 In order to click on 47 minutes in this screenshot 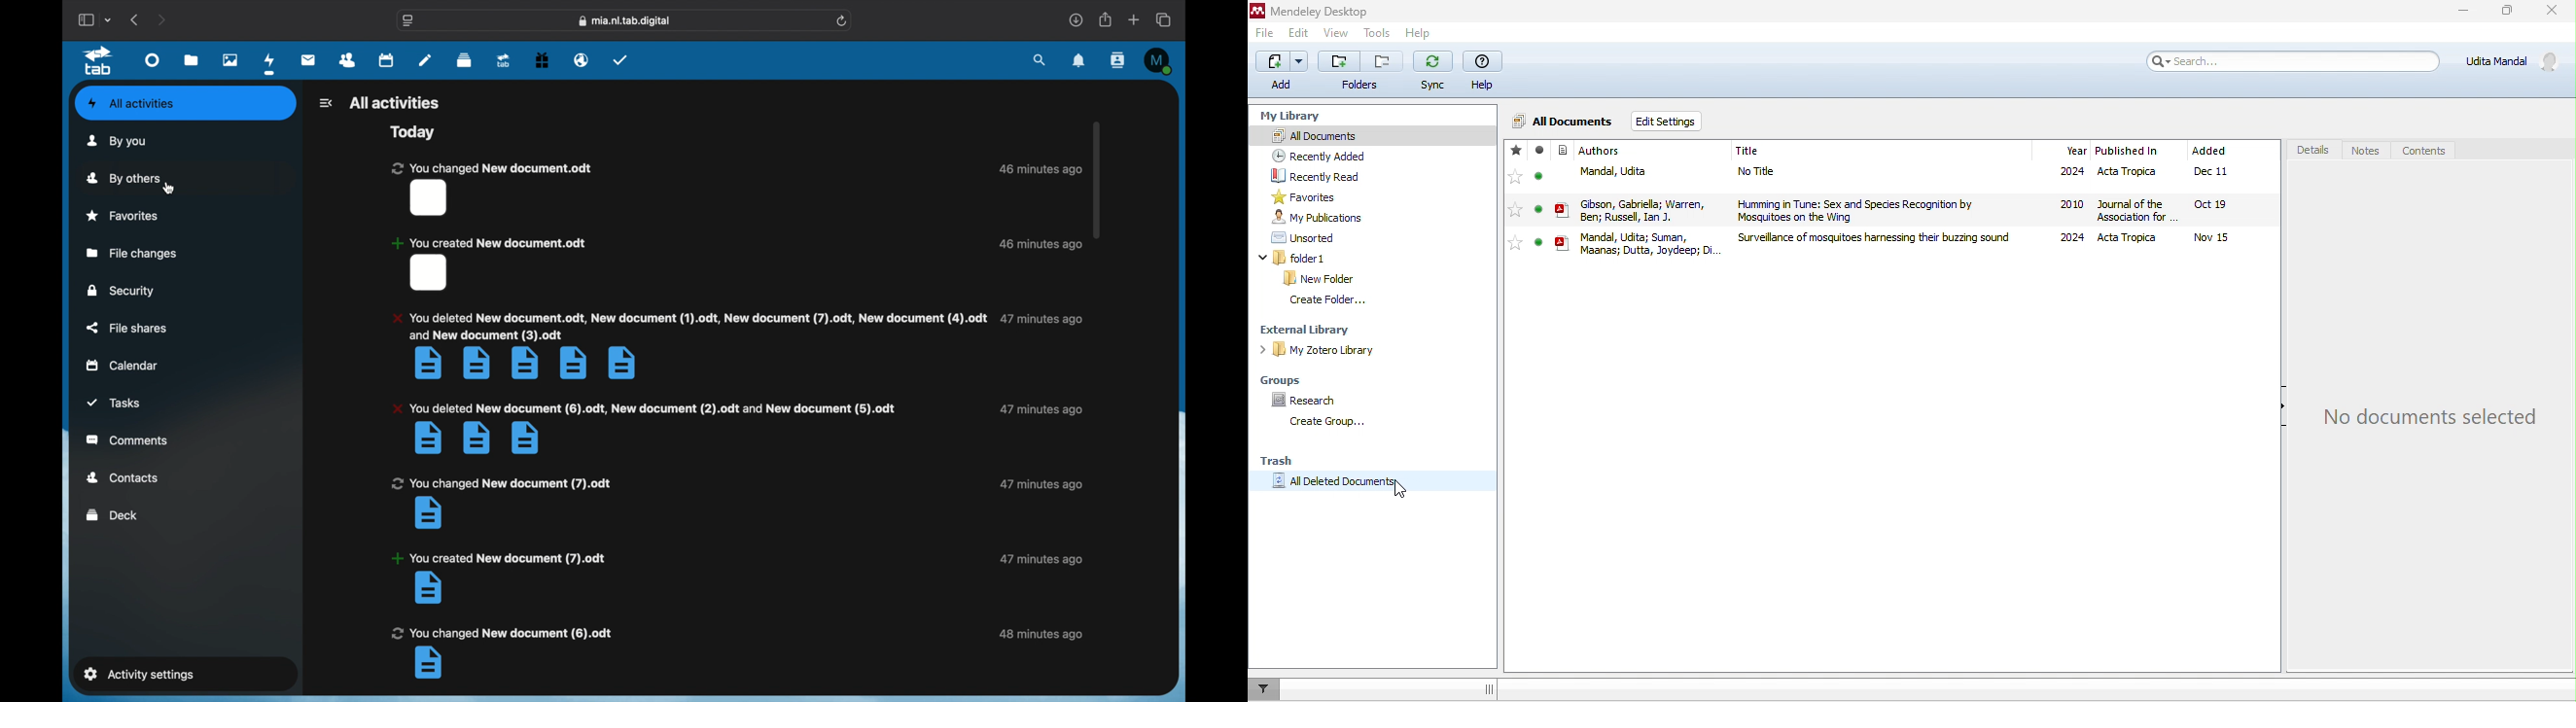, I will do `click(1042, 410)`.